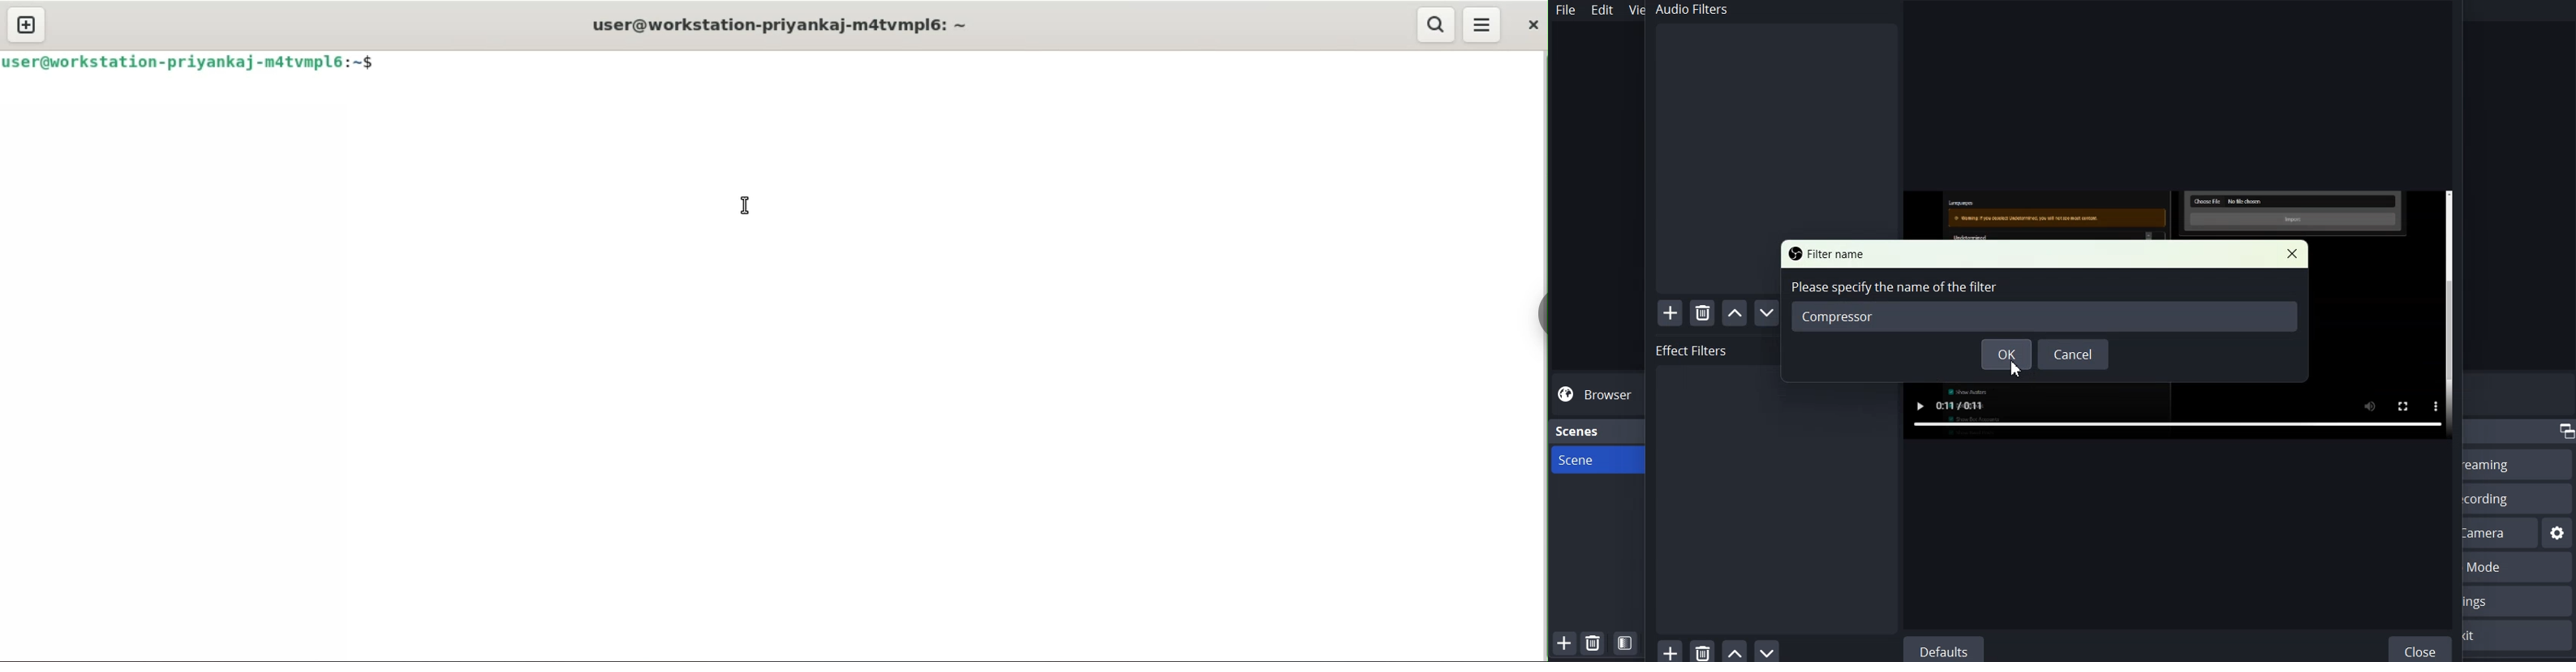 This screenshot has width=2576, height=672. What do you see at coordinates (1578, 431) in the screenshot?
I see `Scene` at bounding box center [1578, 431].